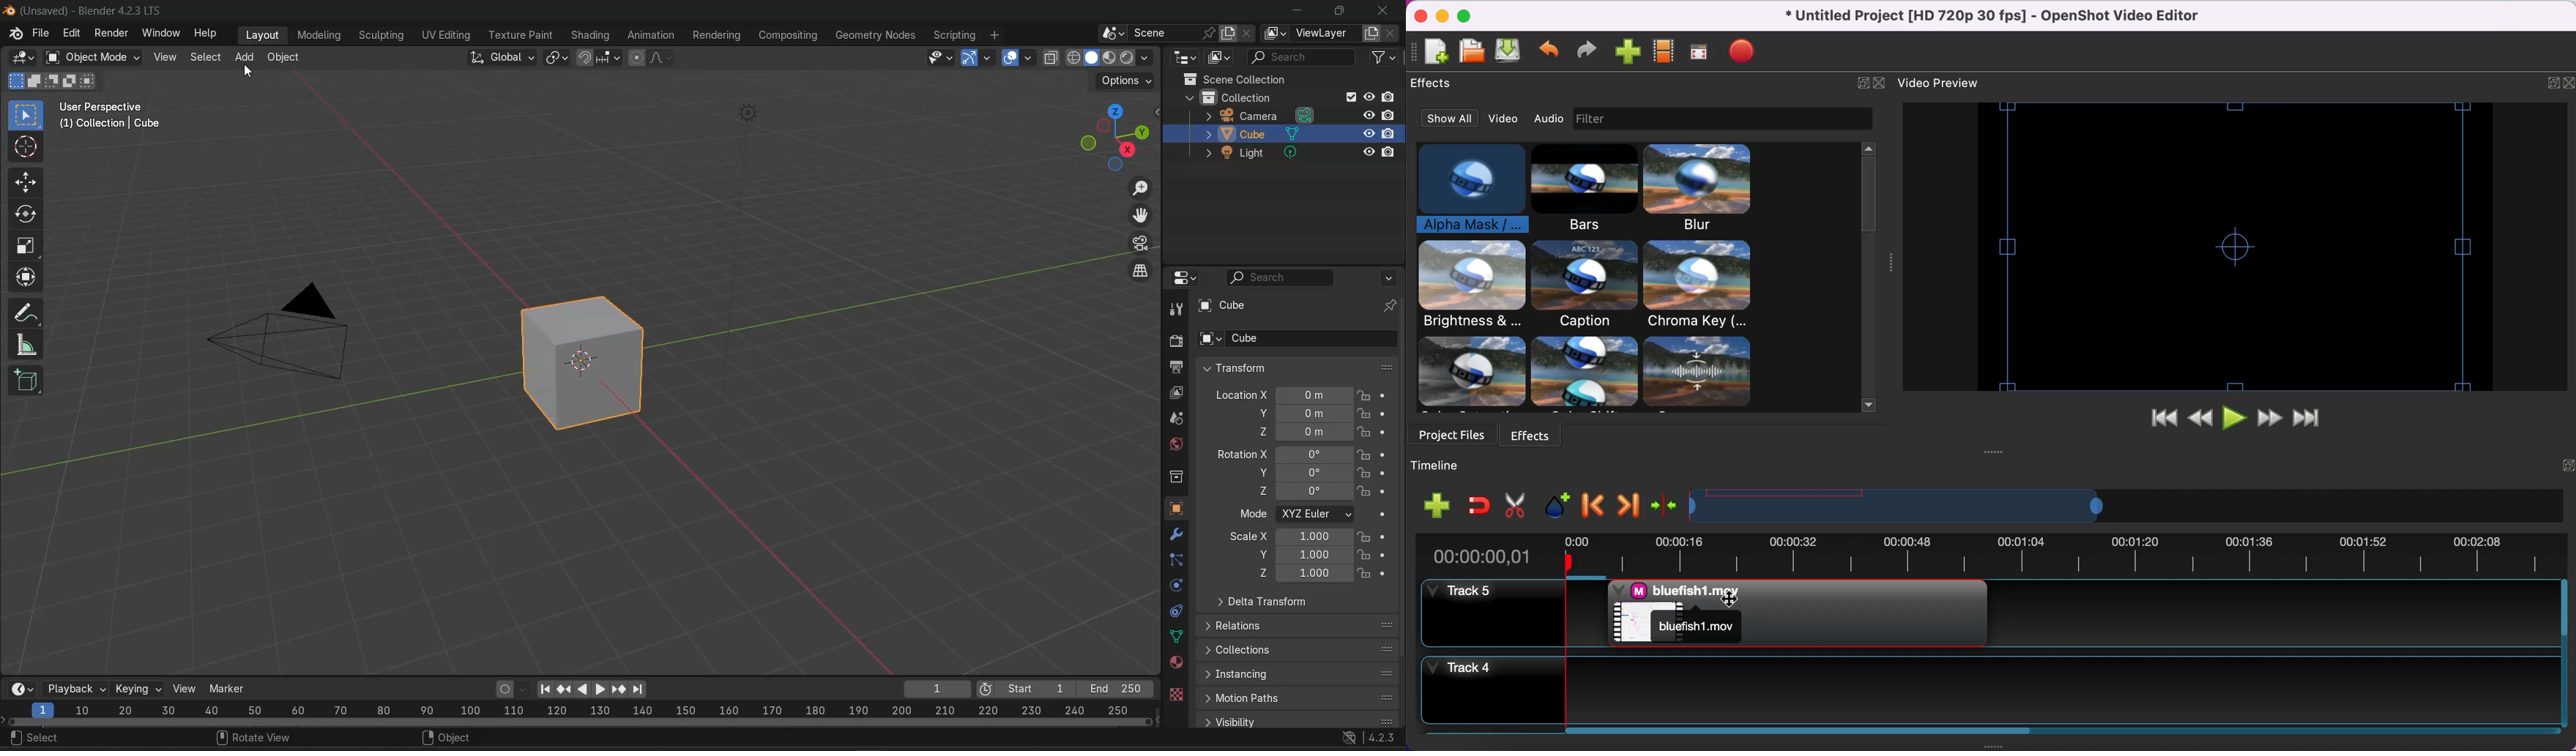 The height and width of the screenshot is (756, 2576). What do you see at coordinates (1473, 286) in the screenshot?
I see `brightness` at bounding box center [1473, 286].